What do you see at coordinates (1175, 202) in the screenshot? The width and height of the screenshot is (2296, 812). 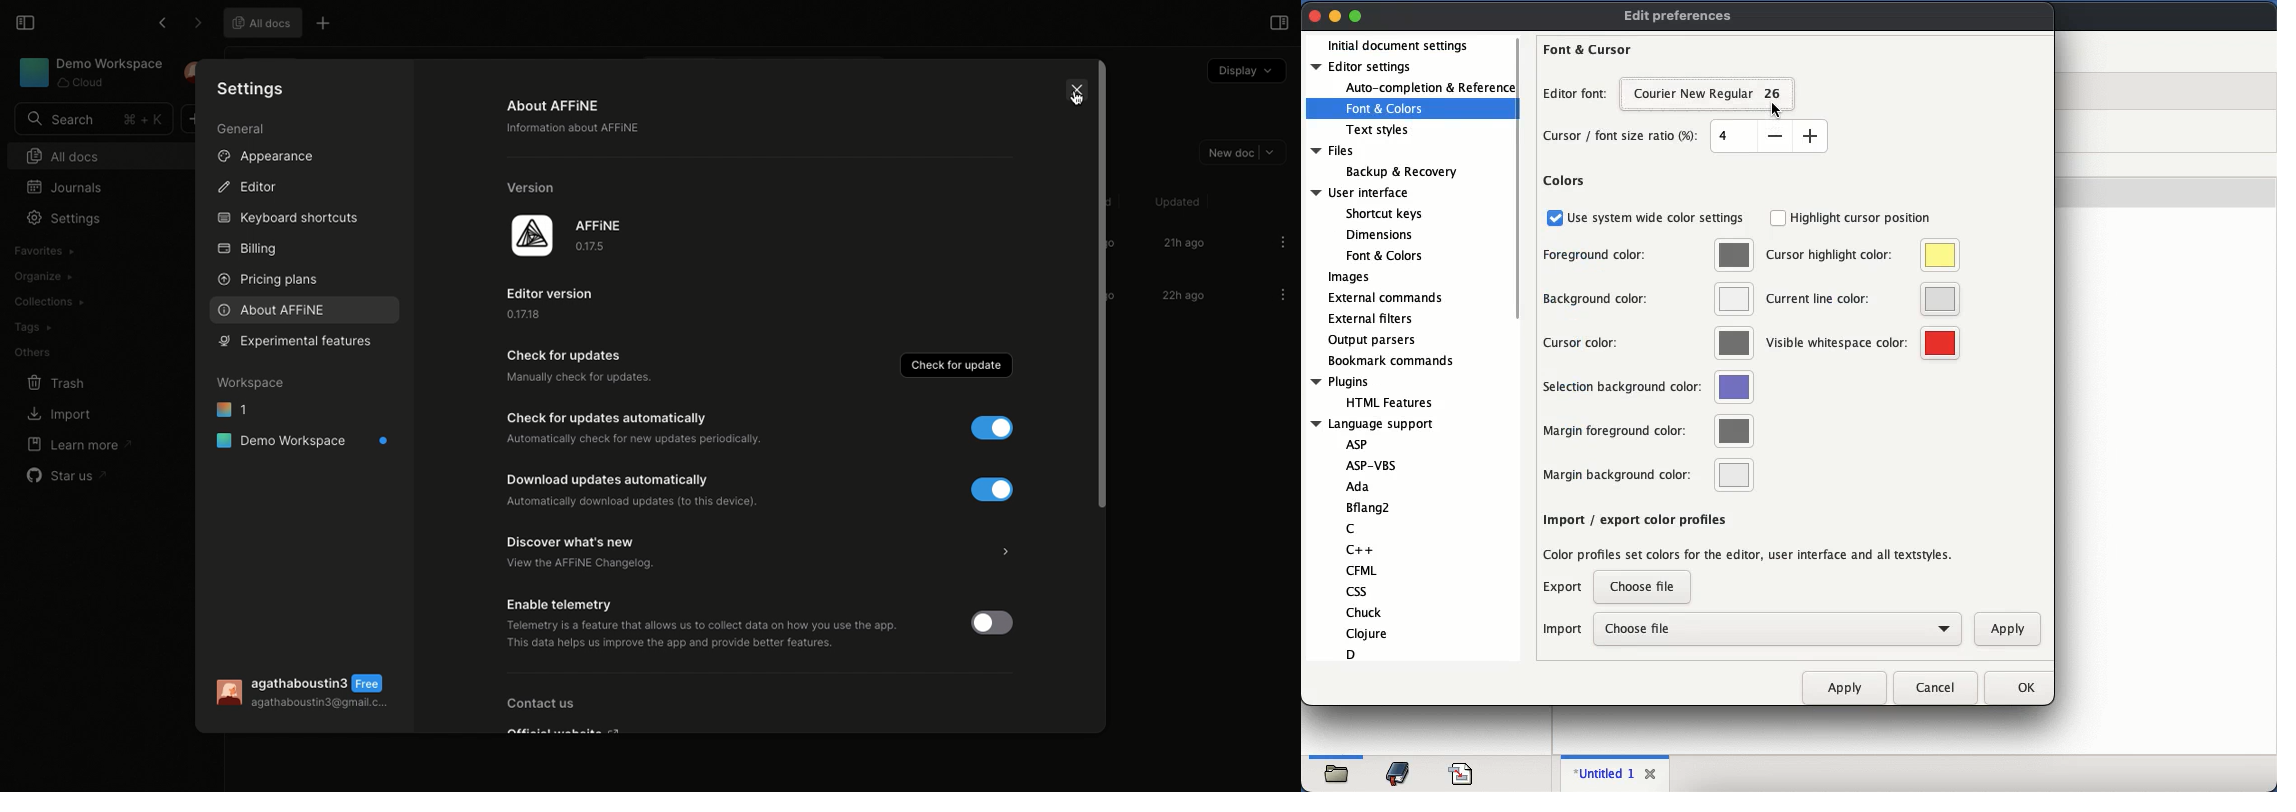 I see `Updated` at bounding box center [1175, 202].